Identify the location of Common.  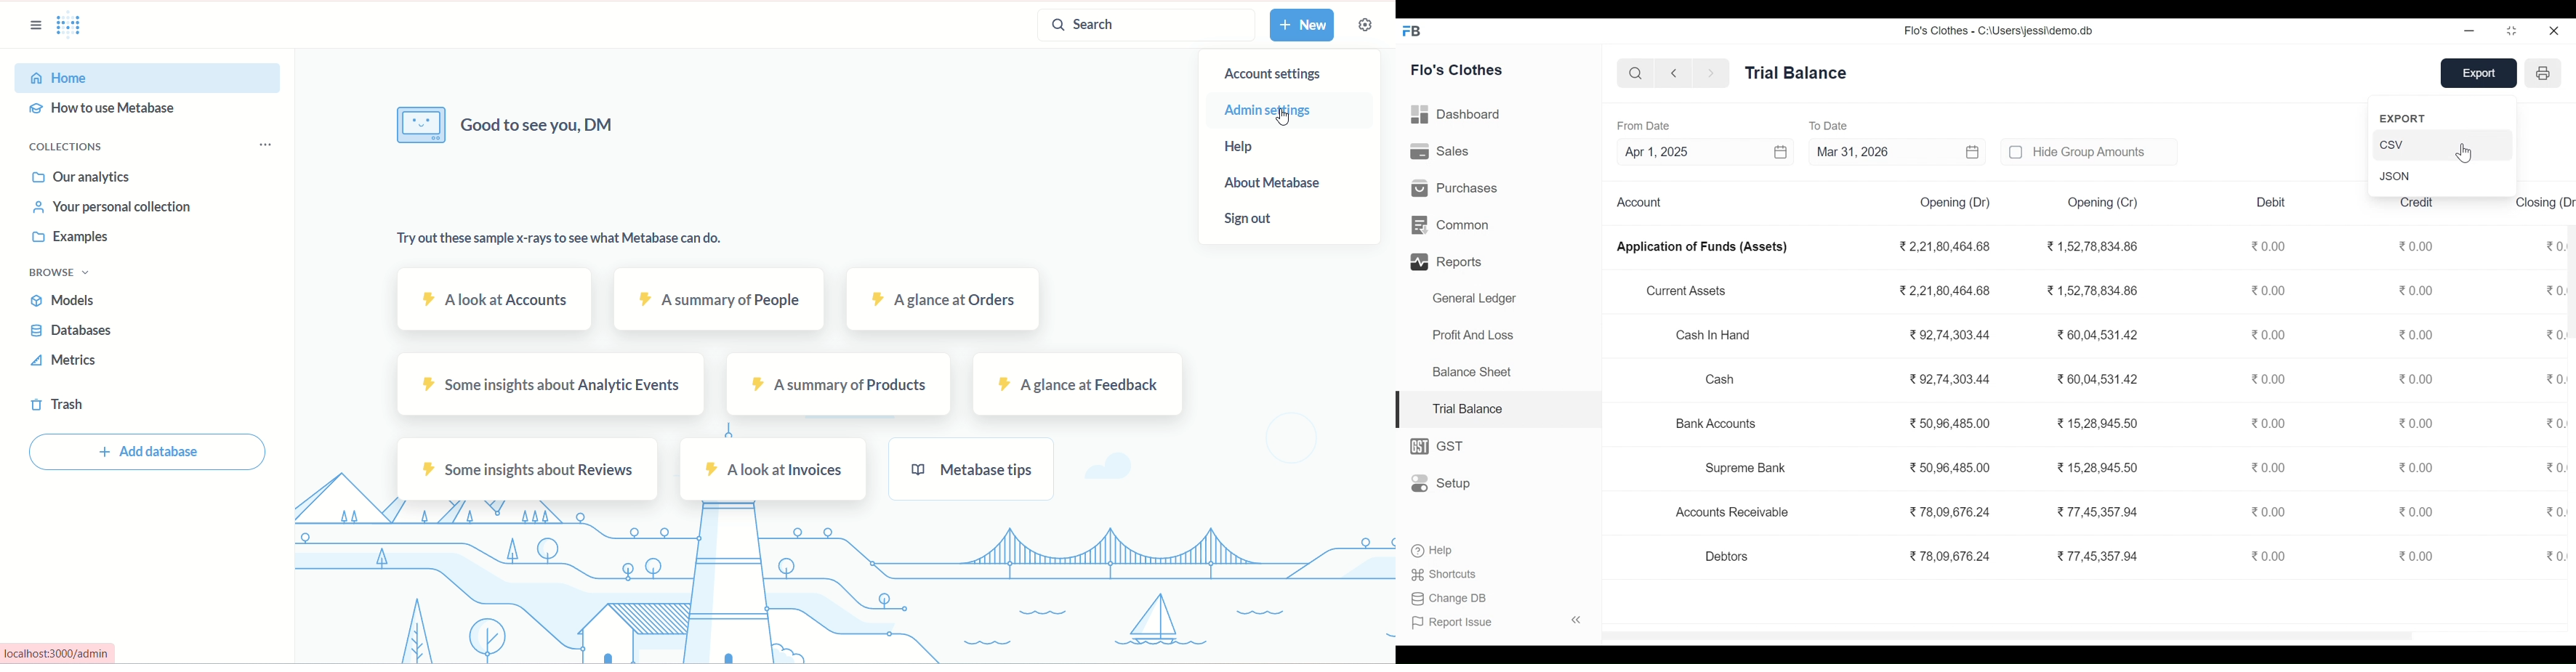
(1452, 224).